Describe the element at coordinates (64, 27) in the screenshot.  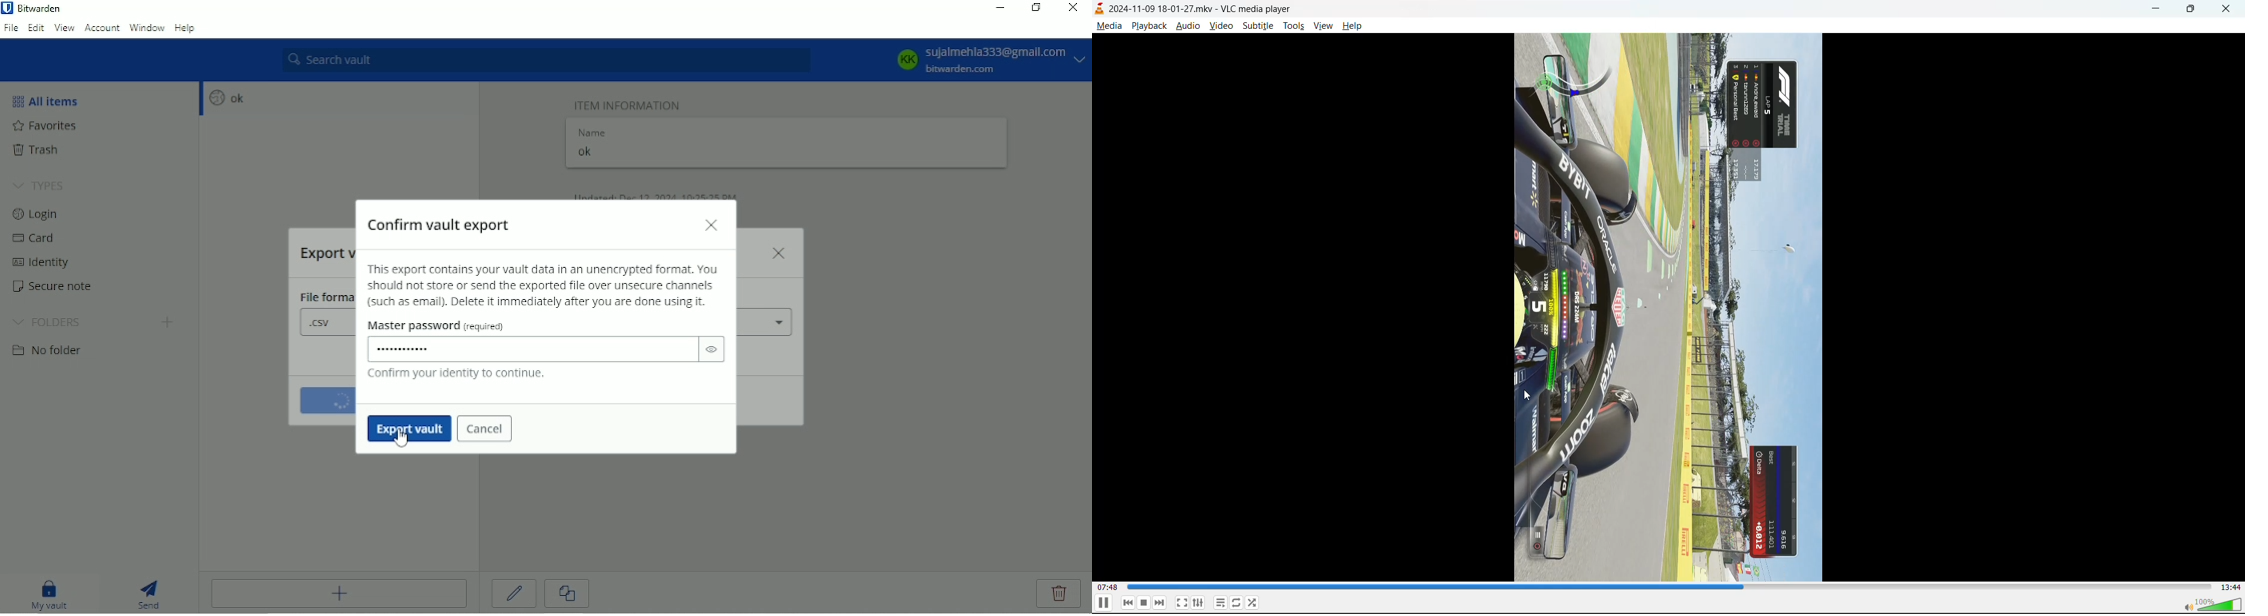
I see `View` at that location.